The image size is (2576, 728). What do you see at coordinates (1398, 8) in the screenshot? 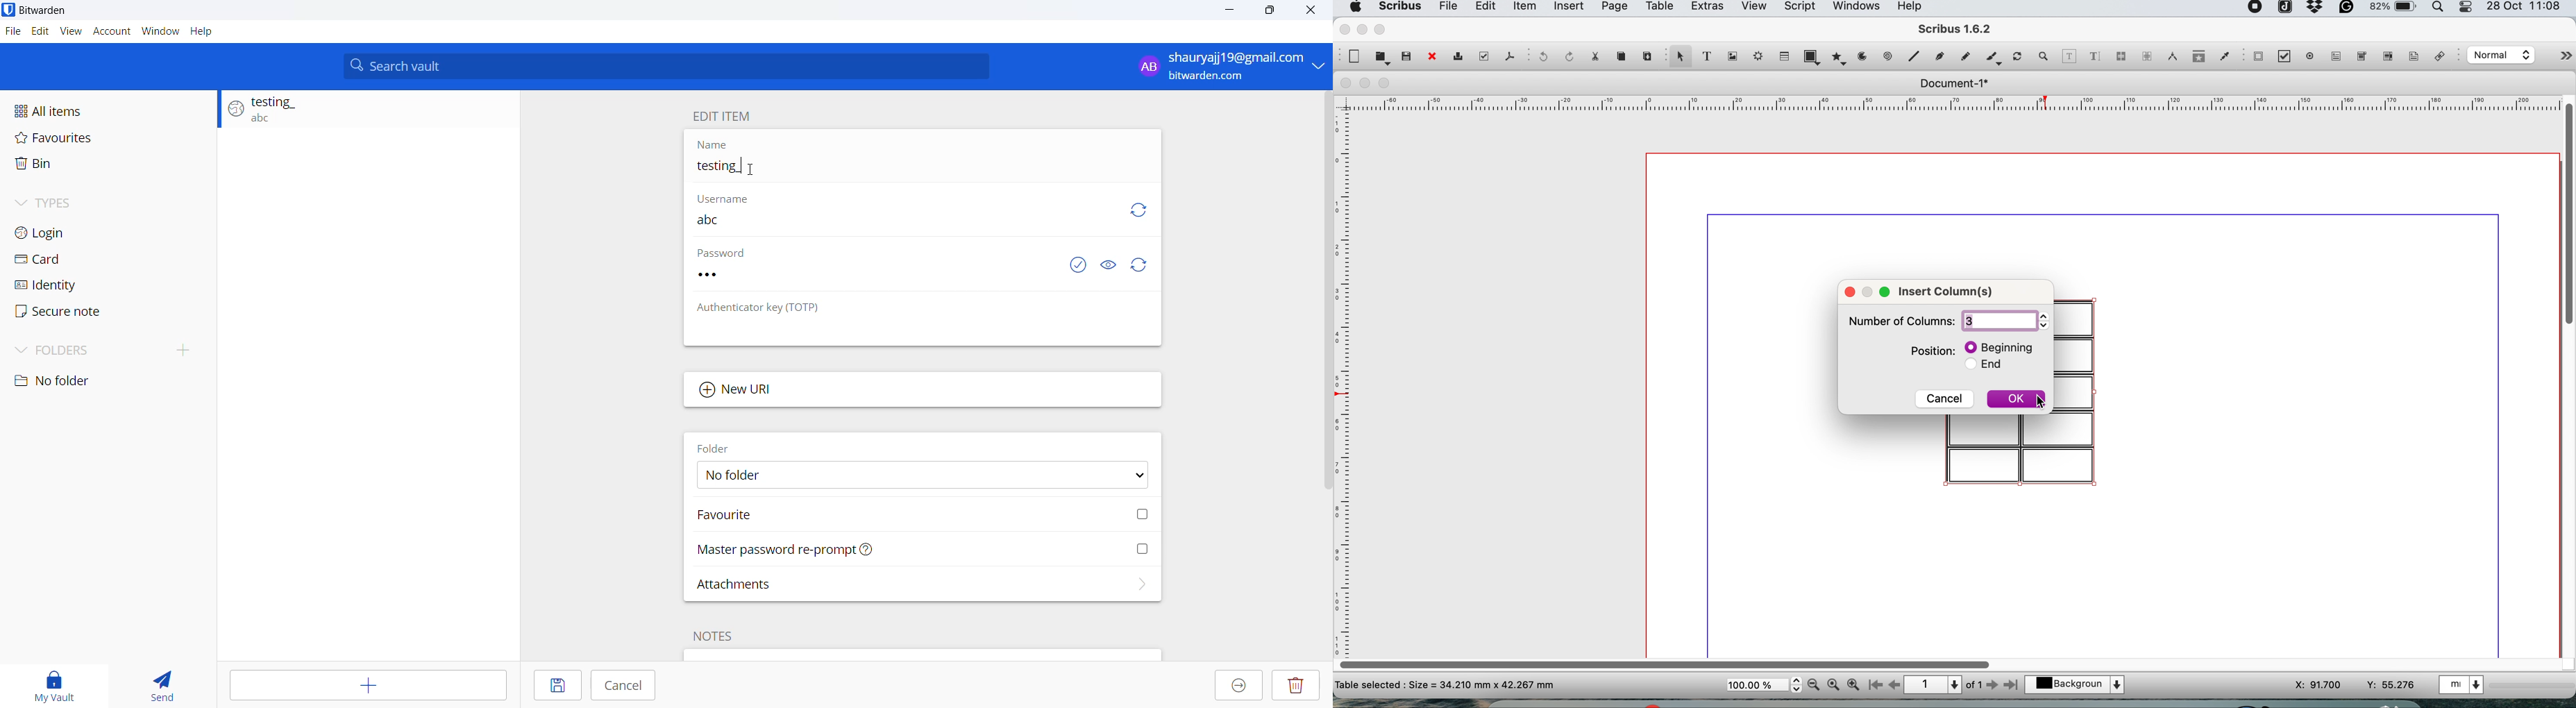
I see `scribus` at bounding box center [1398, 8].